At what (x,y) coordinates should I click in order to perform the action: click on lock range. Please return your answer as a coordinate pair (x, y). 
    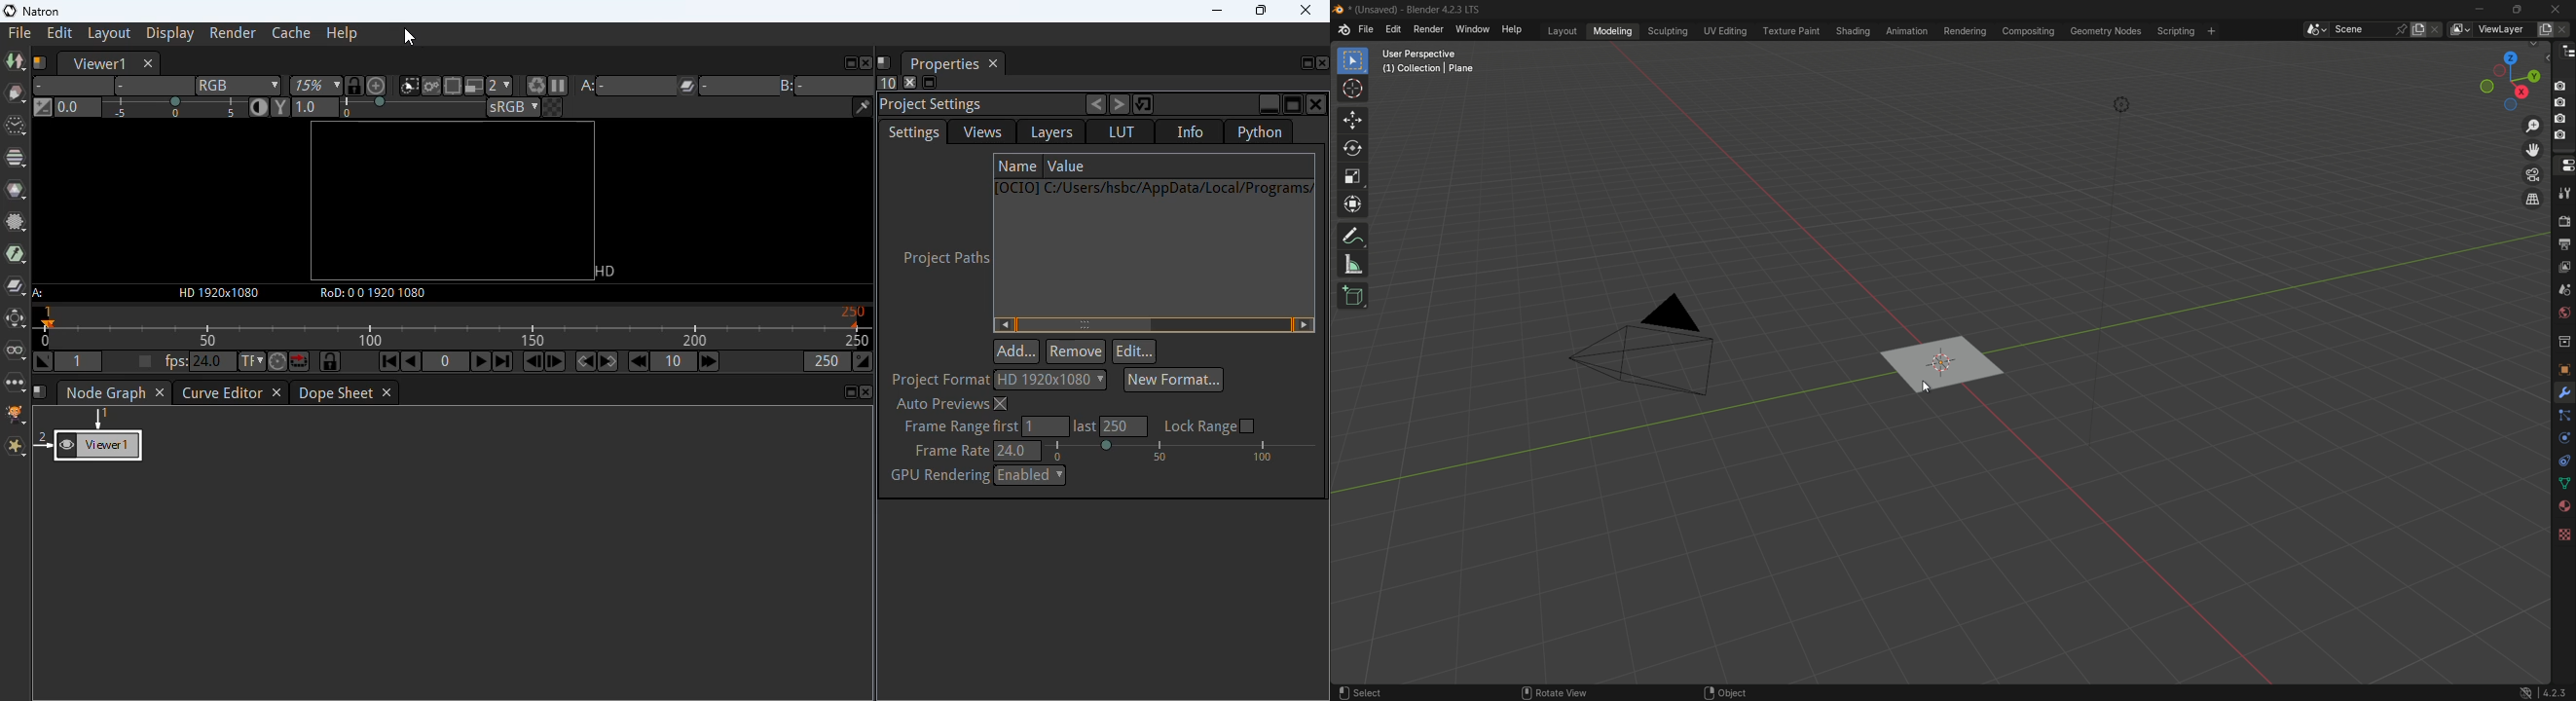
    Looking at the image, I should click on (1212, 426).